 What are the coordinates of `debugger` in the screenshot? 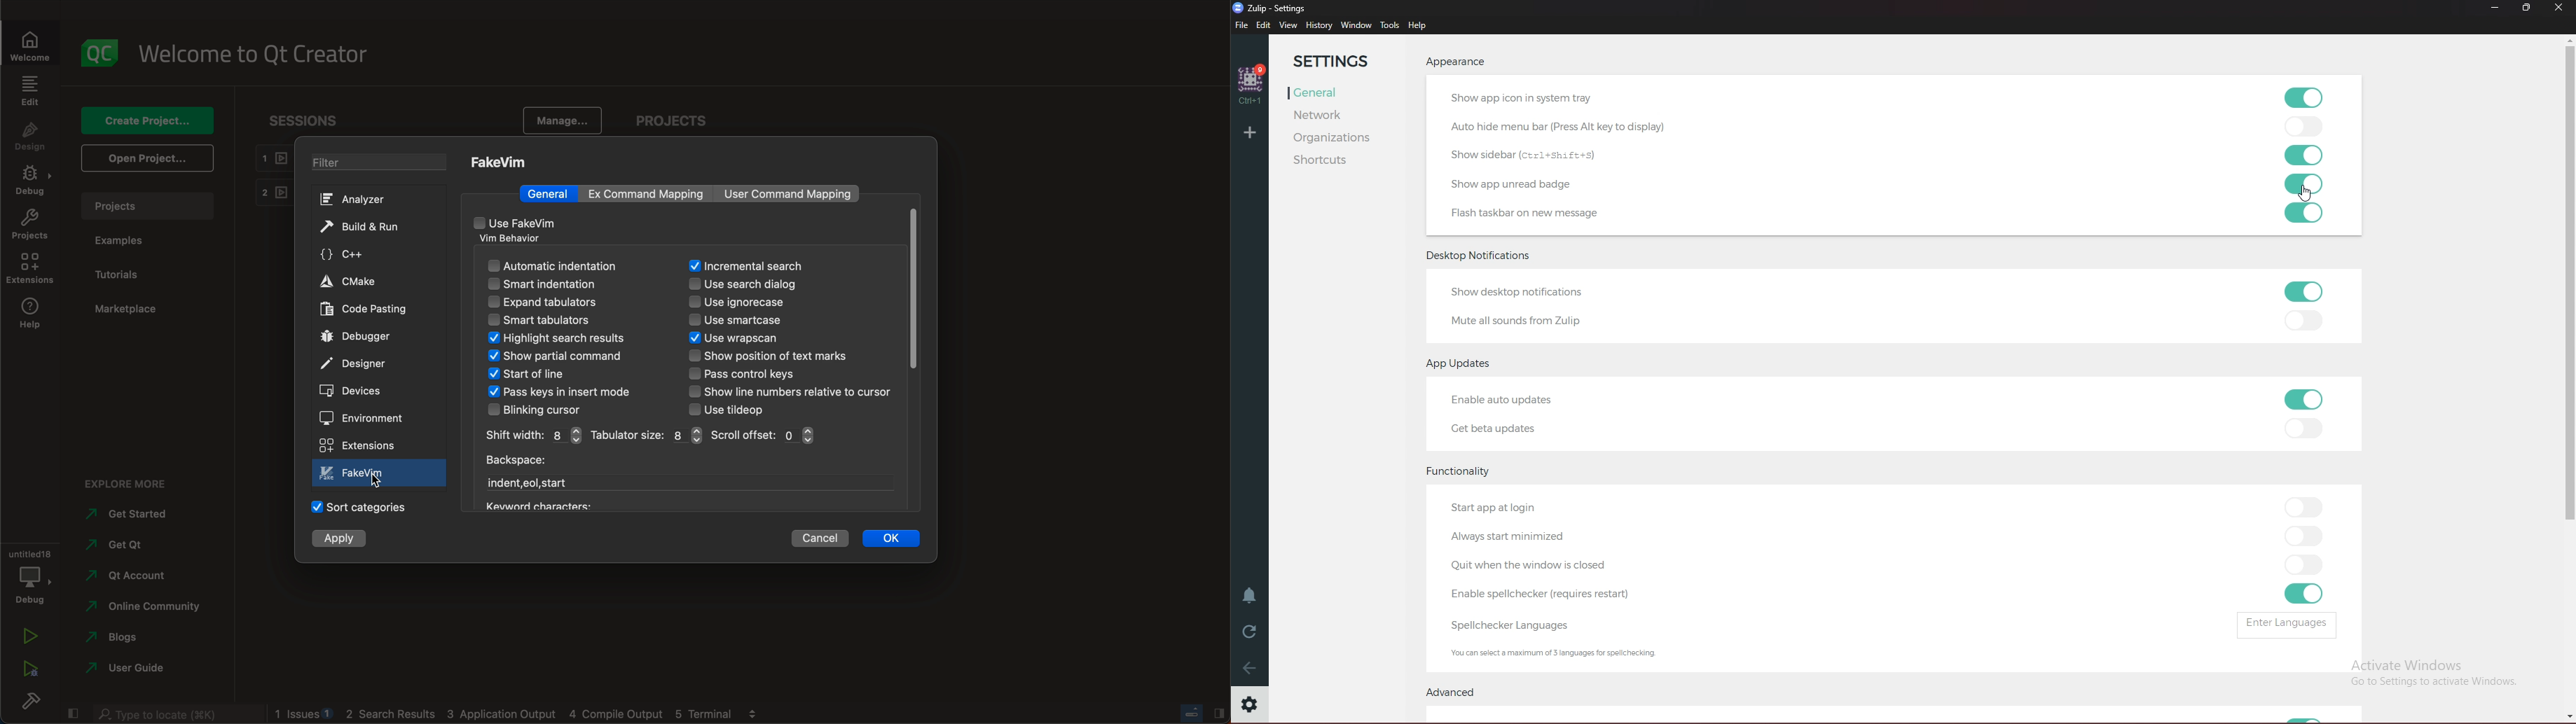 It's located at (362, 336).